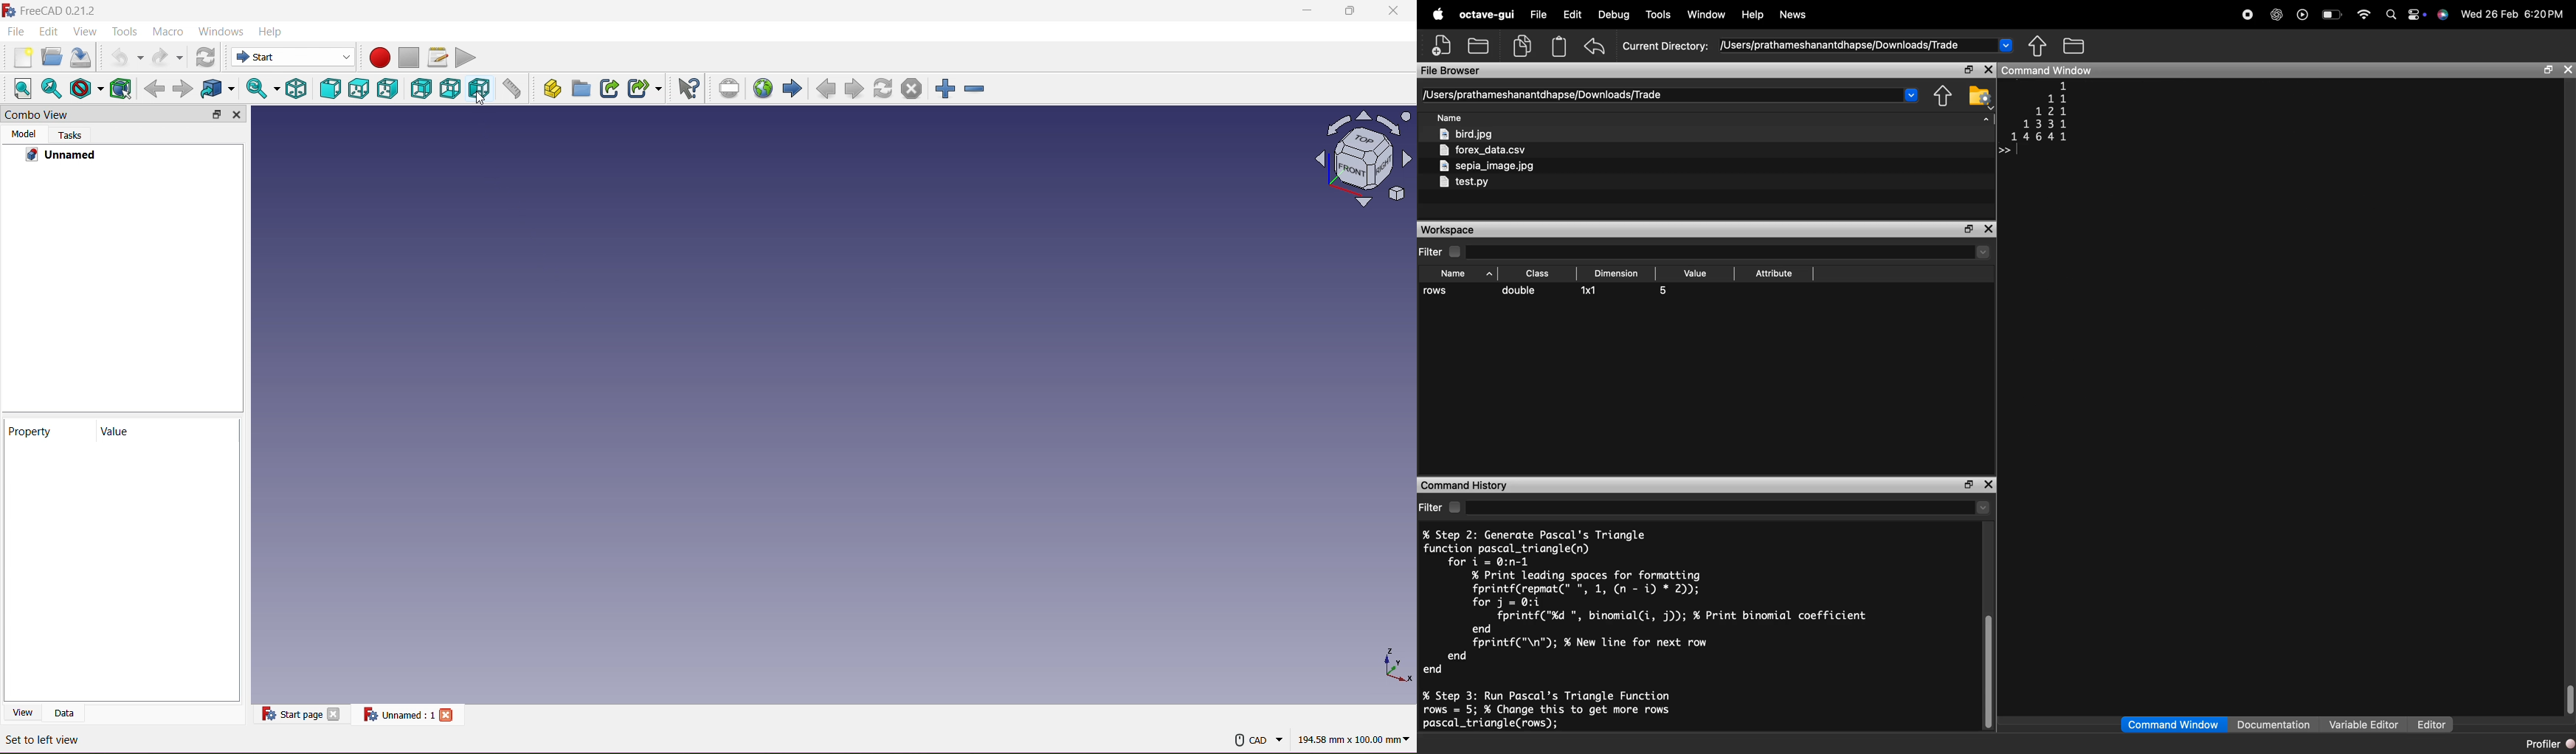 The height and width of the screenshot is (756, 2576). I want to click on Axis View, so click(1364, 158).